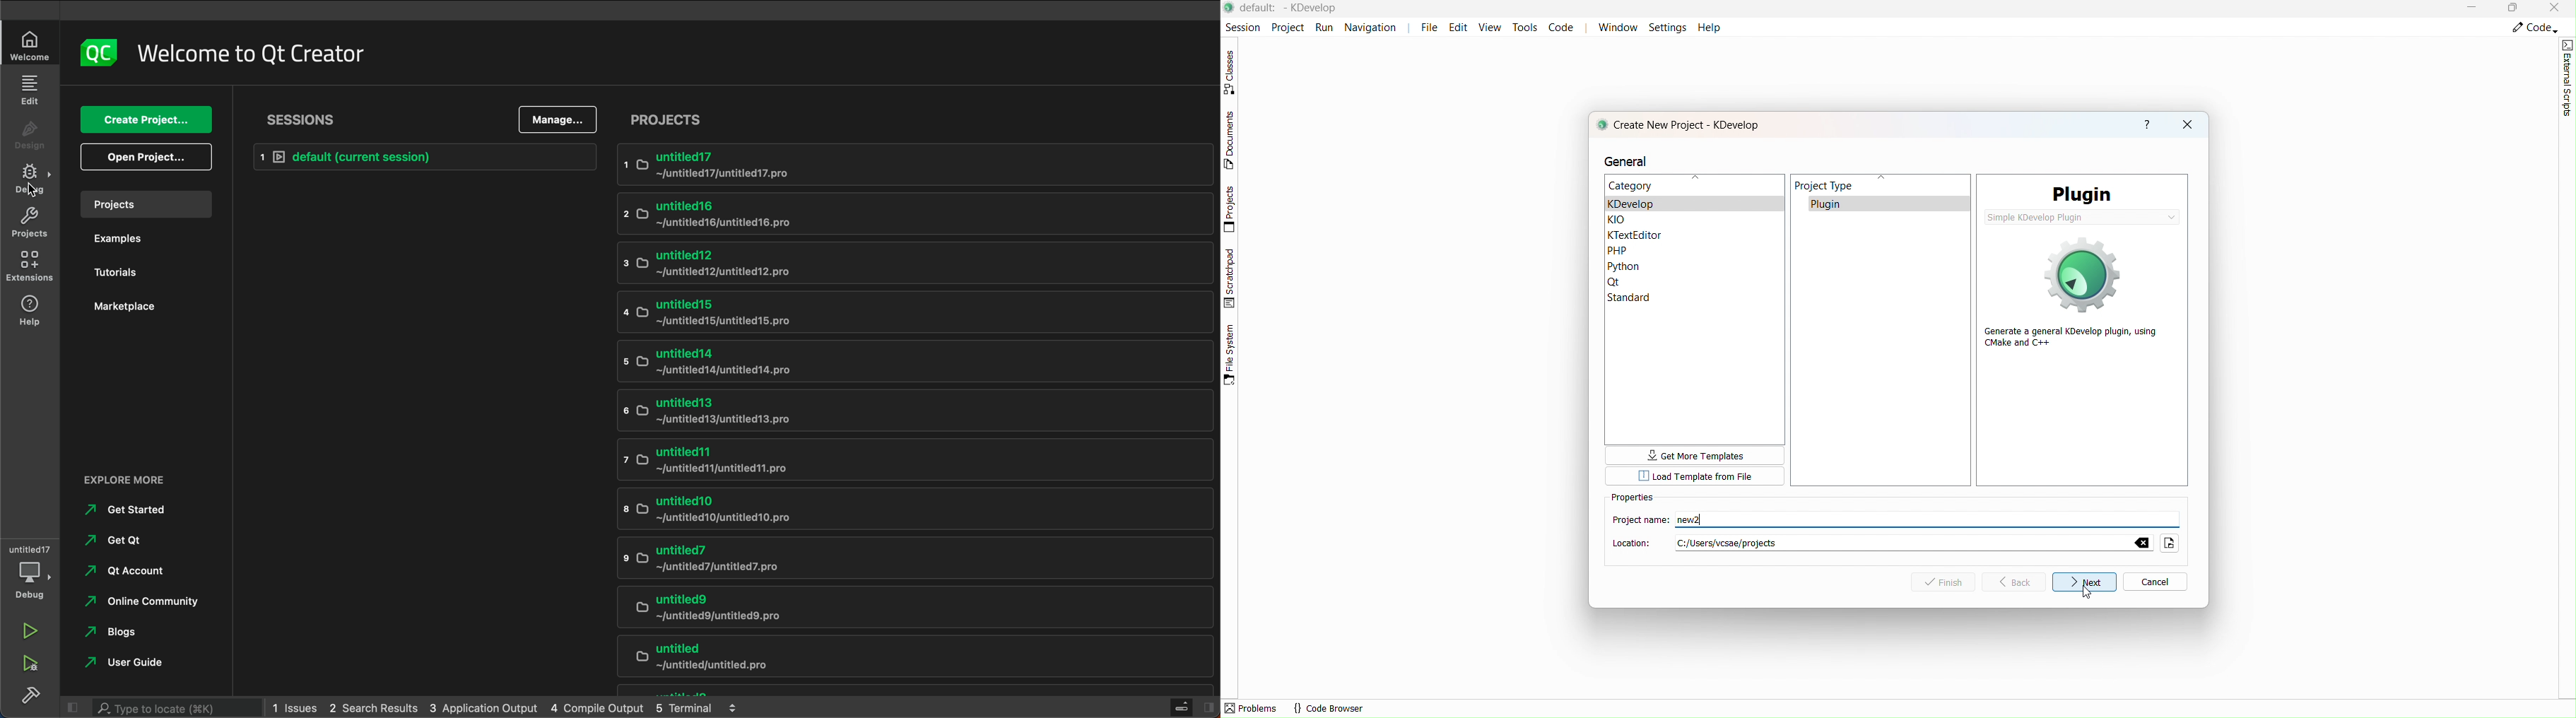 Image resolution: width=2576 pixels, height=728 pixels. What do you see at coordinates (253, 54) in the screenshot?
I see `Welcome to QT Creator` at bounding box center [253, 54].